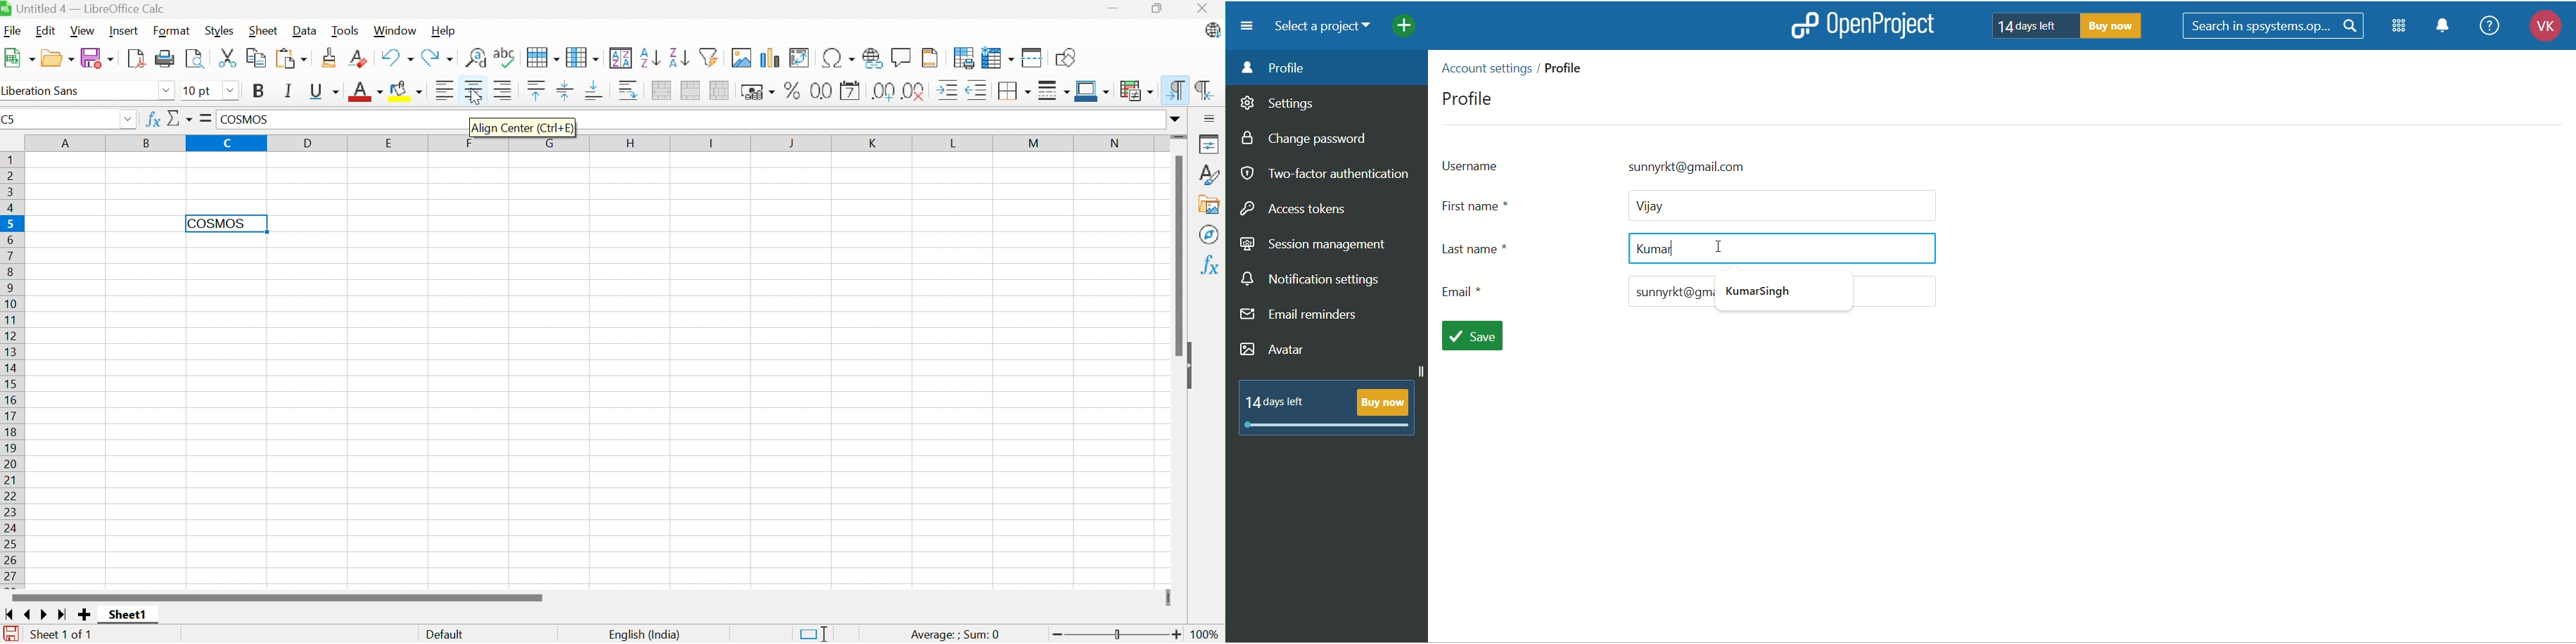 Image resolution: width=2576 pixels, height=644 pixels. What do you see at coordinates (477, 97) in the screenshot?
I see `cursor` at bounding box center [477, 97].